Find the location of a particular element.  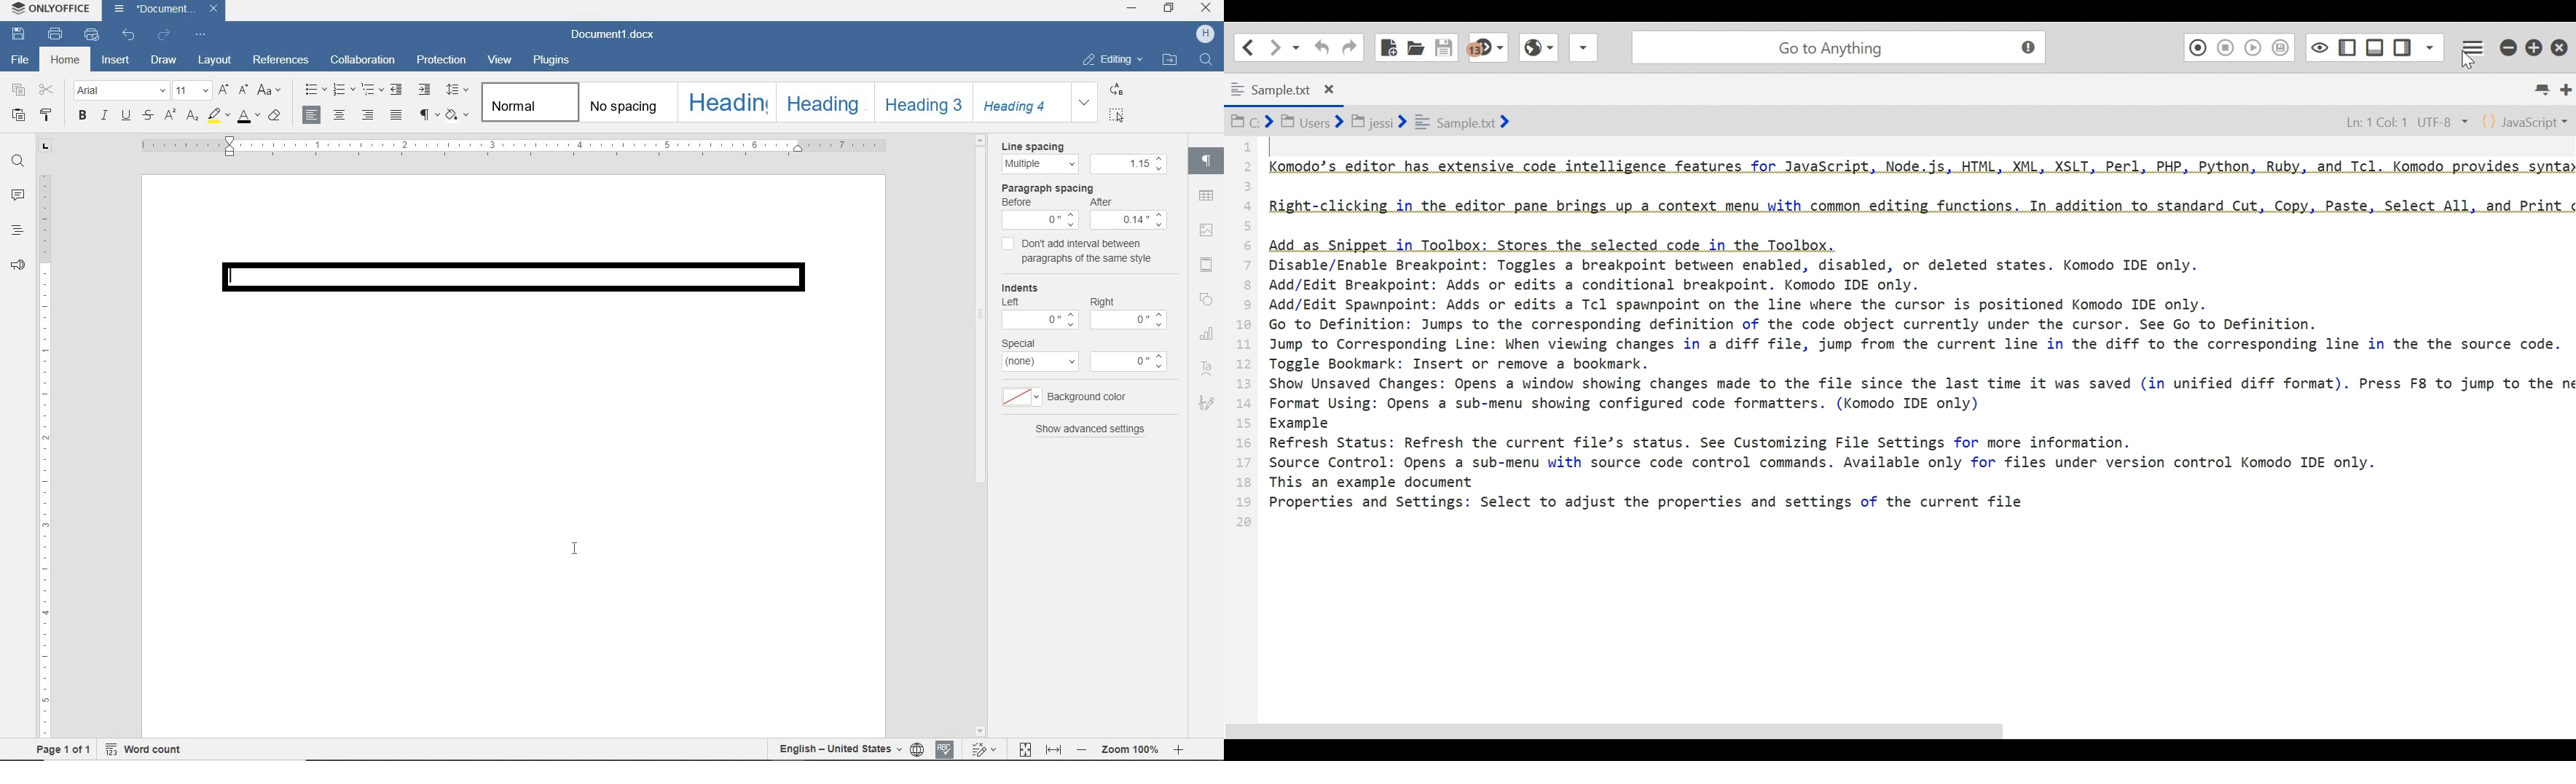

comments is located at coordinates (17, 197).